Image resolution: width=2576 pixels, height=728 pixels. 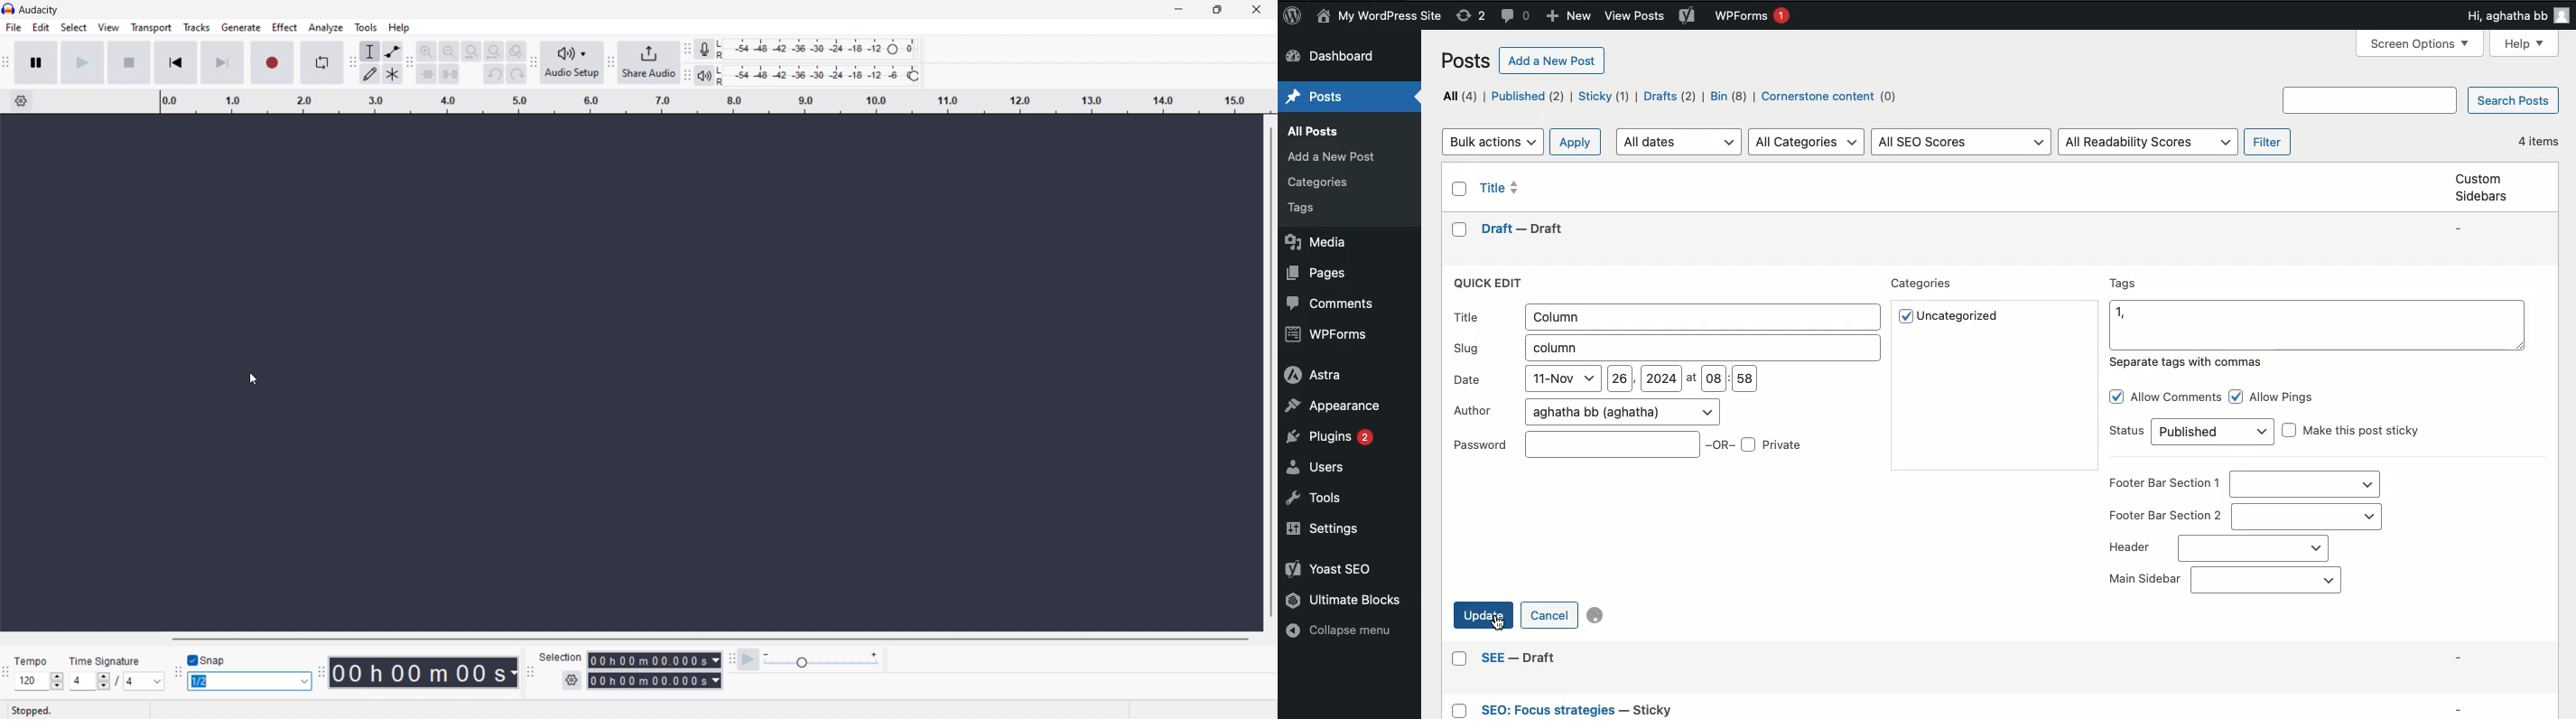 What do you see at coordinates (2352, 428) in the screenshot?
I see `Make this post sticky` at bounding box center [2352, 428].